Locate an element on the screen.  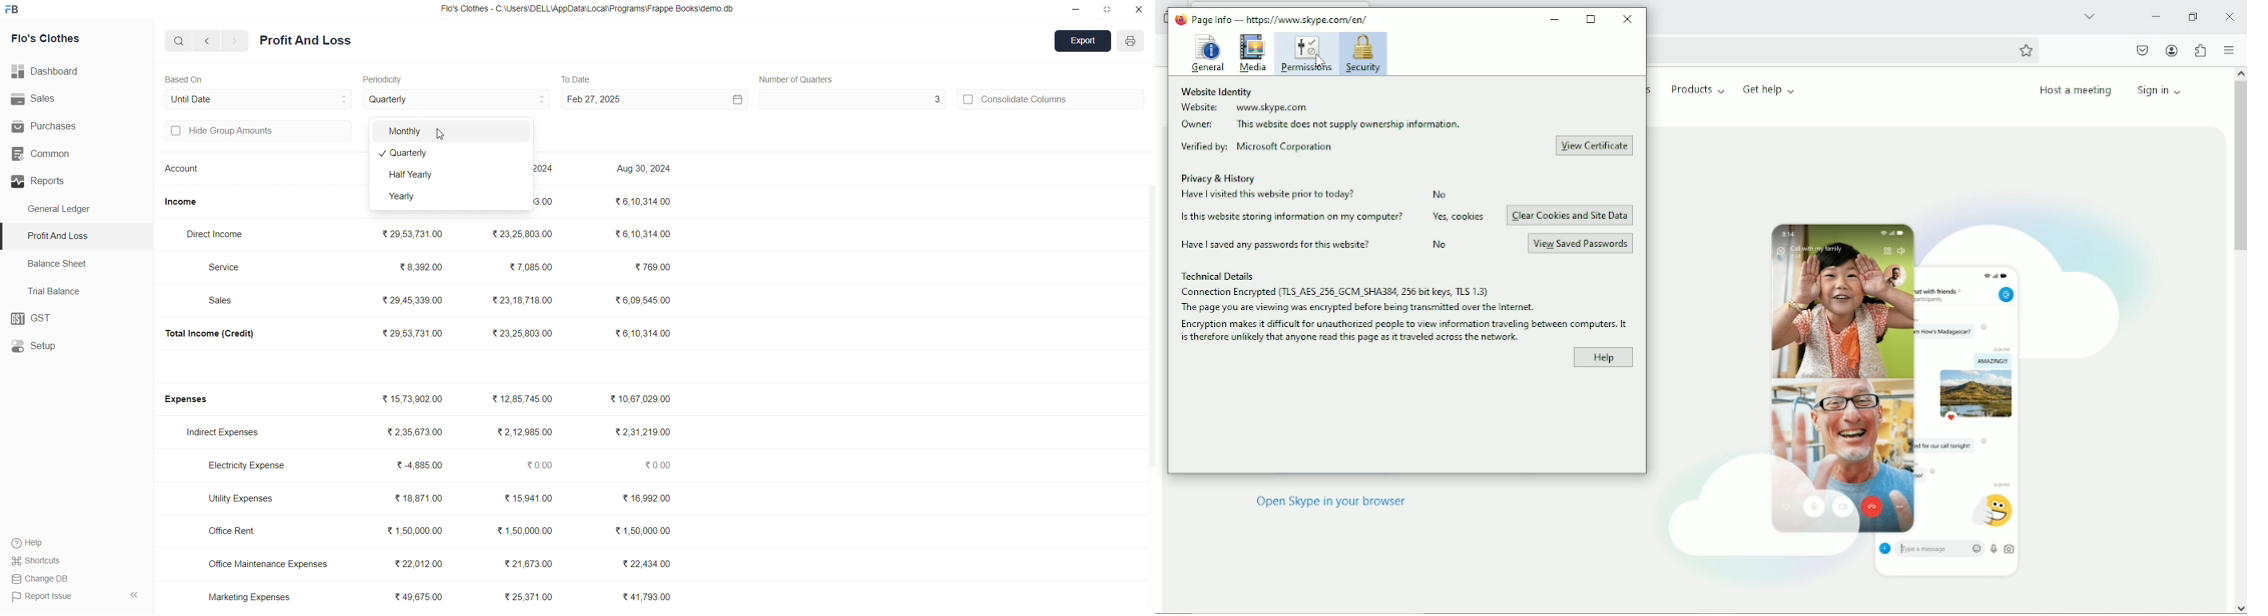
open application menu is located at coordinates (2228, 51).